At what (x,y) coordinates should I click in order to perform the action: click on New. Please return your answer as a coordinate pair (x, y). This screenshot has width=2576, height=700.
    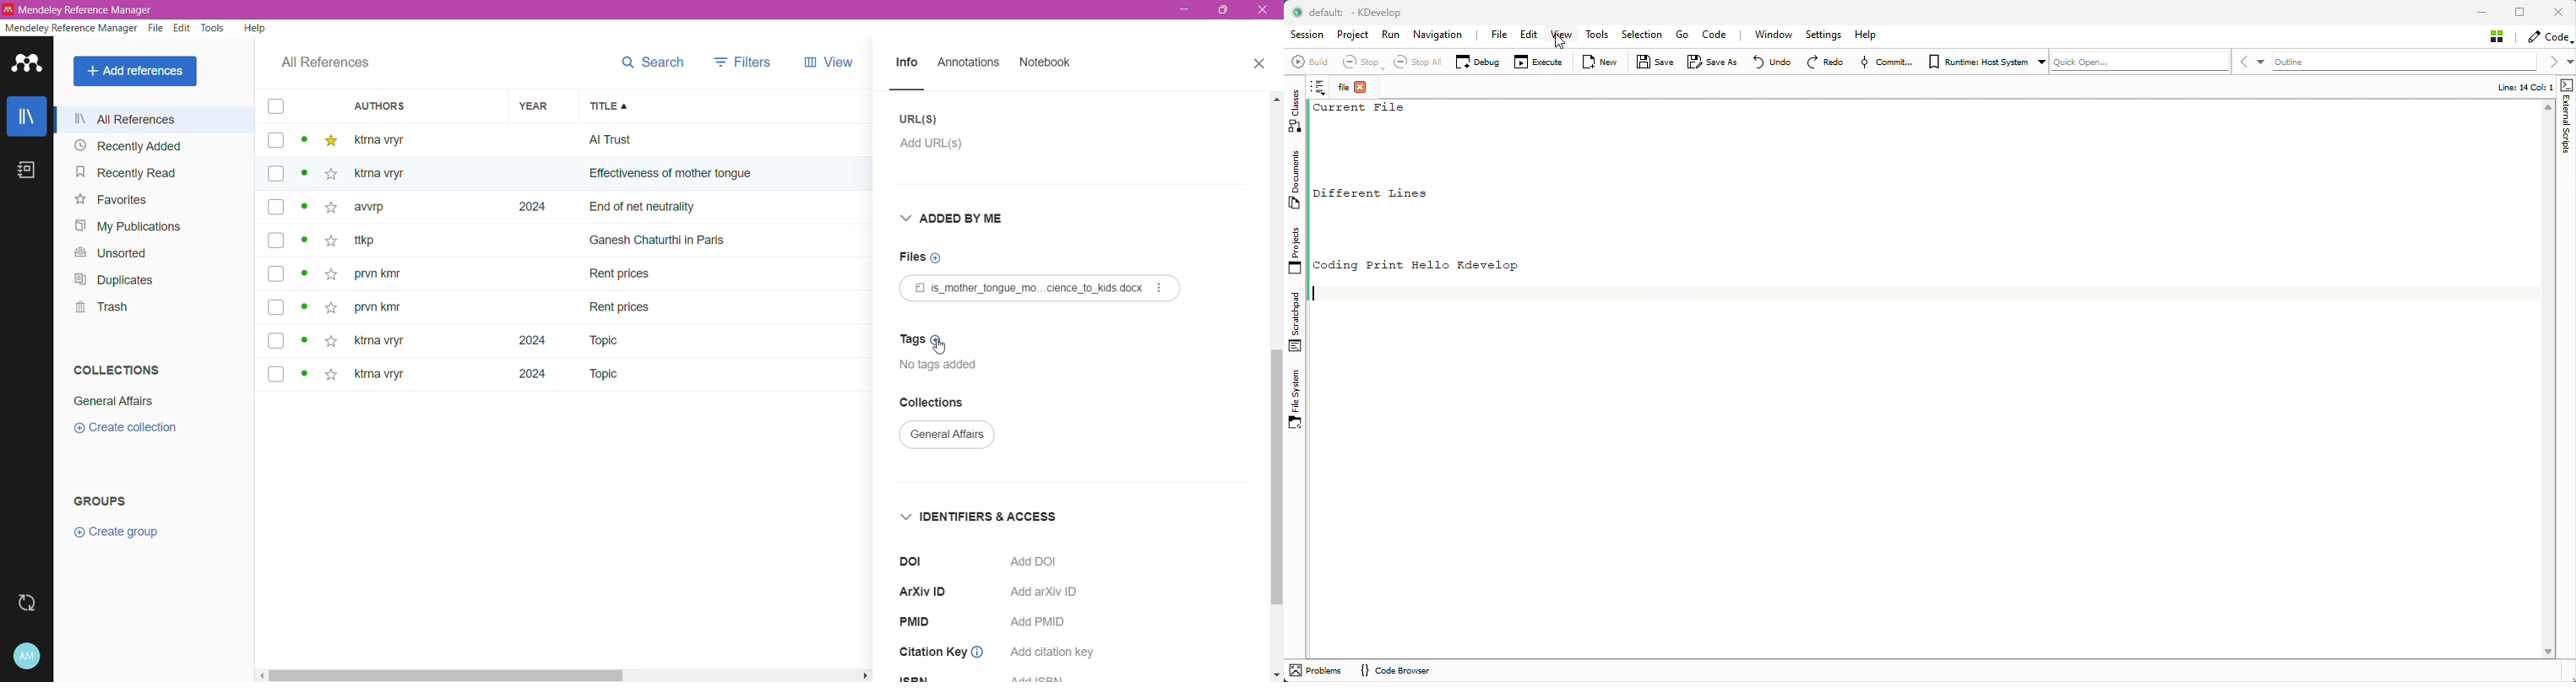
    Looking at the image, I should click on (1604, 62).